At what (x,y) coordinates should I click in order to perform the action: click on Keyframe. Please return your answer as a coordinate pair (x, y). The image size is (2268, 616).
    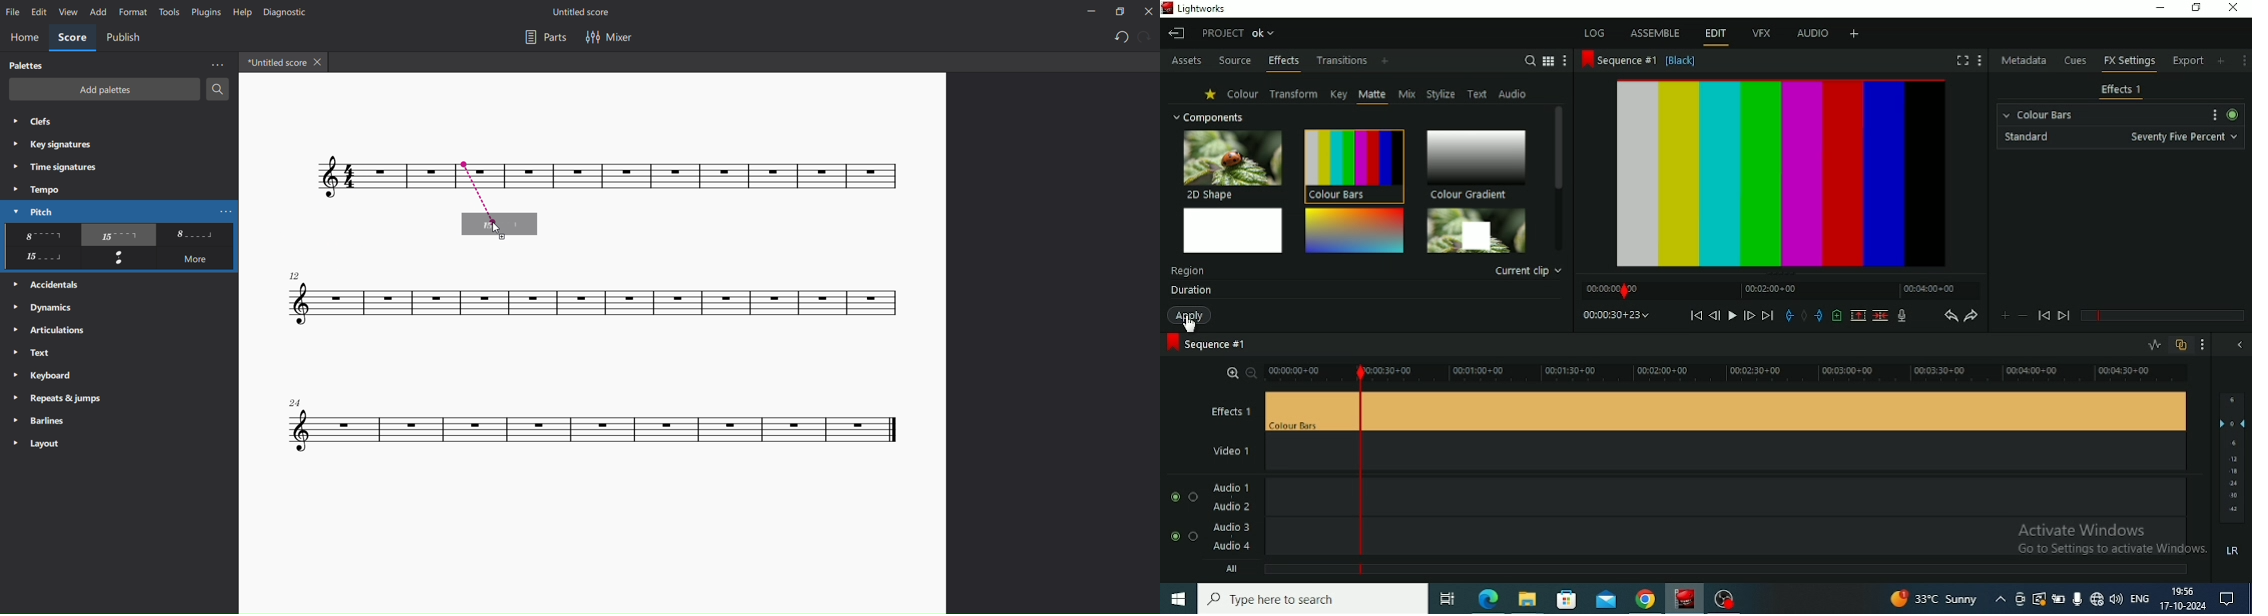
    Looking at the image, I should click on (2161, 316).